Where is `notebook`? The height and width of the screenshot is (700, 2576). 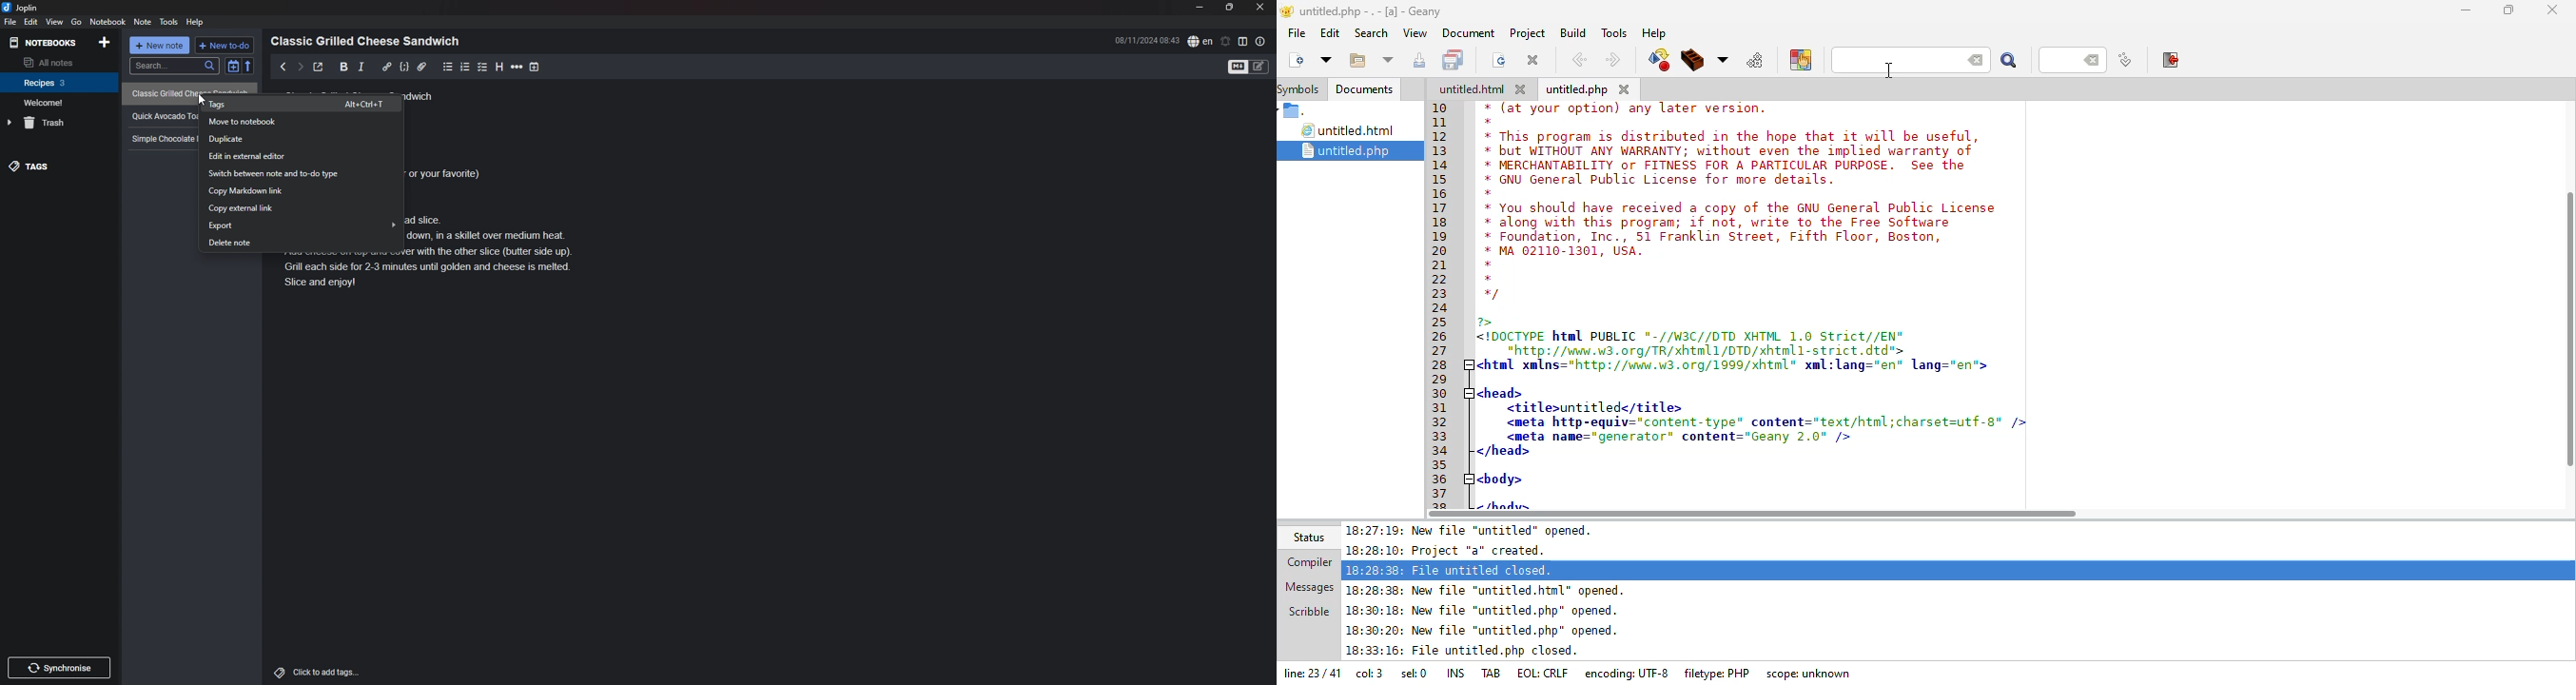
notebook is located at coordinates (59, 102).